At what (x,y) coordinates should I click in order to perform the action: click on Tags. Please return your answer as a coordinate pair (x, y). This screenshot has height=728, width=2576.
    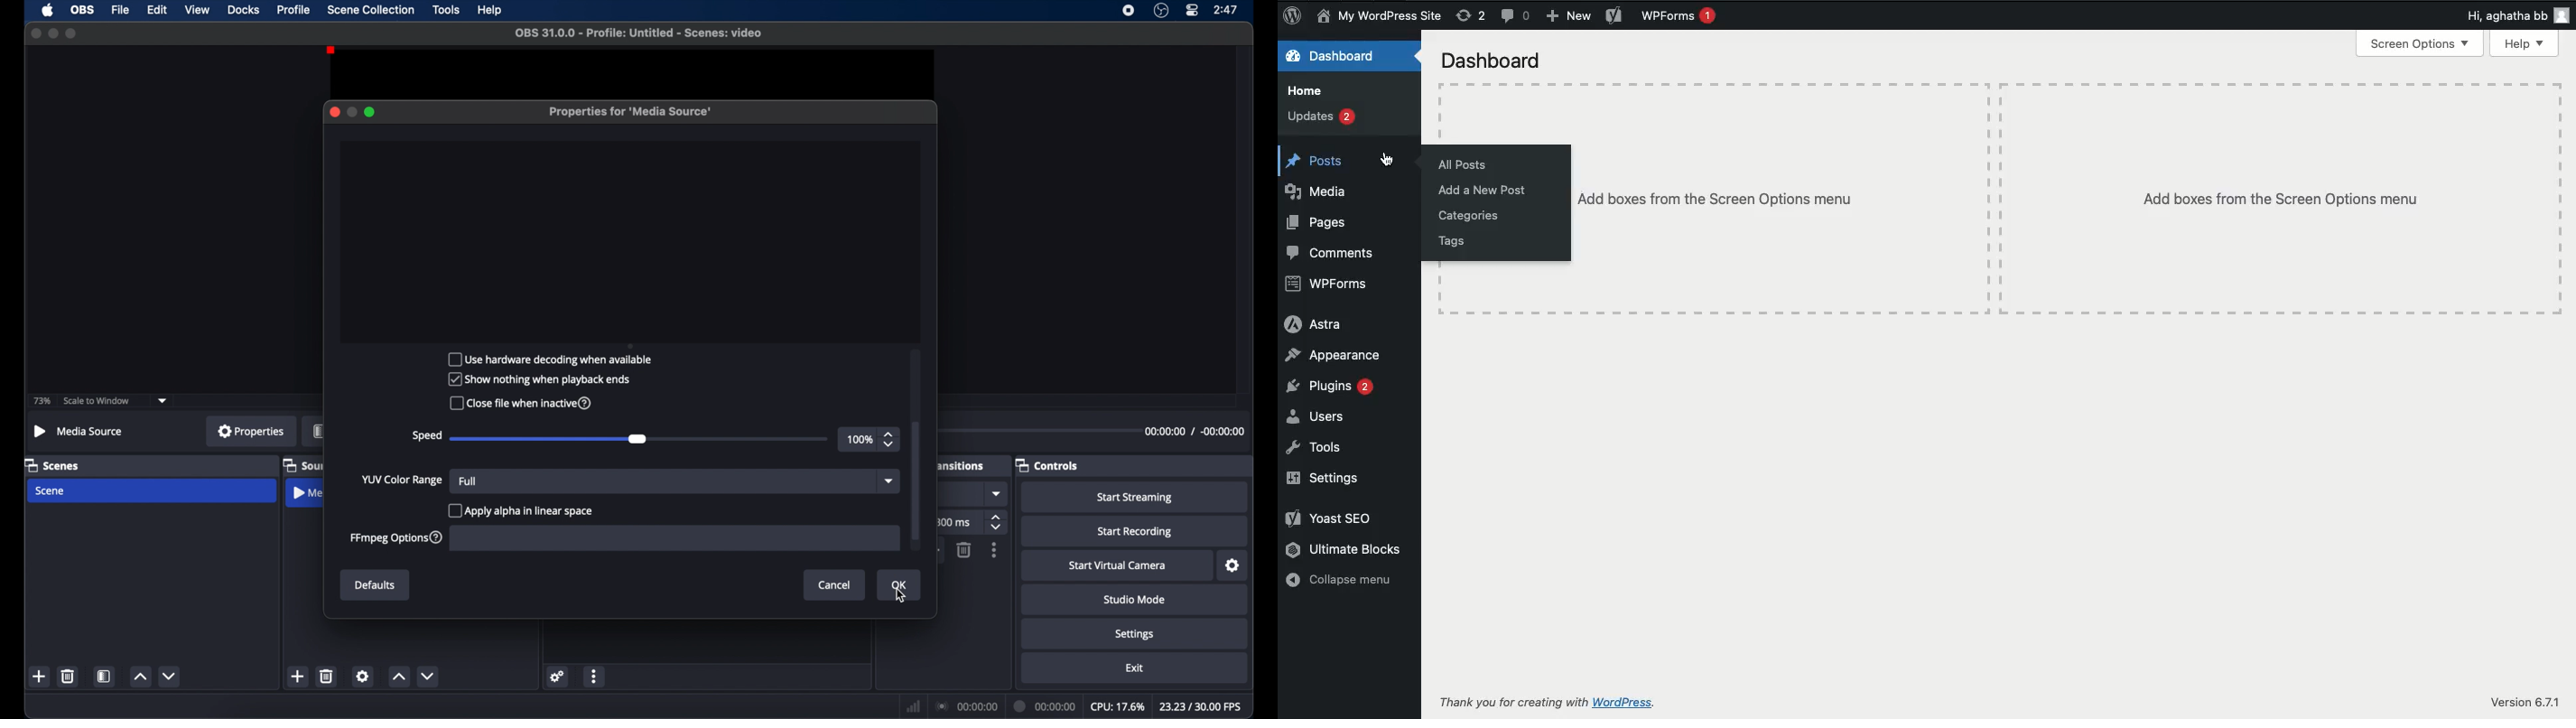
    Looking at the image, I should click on (1455, 241).